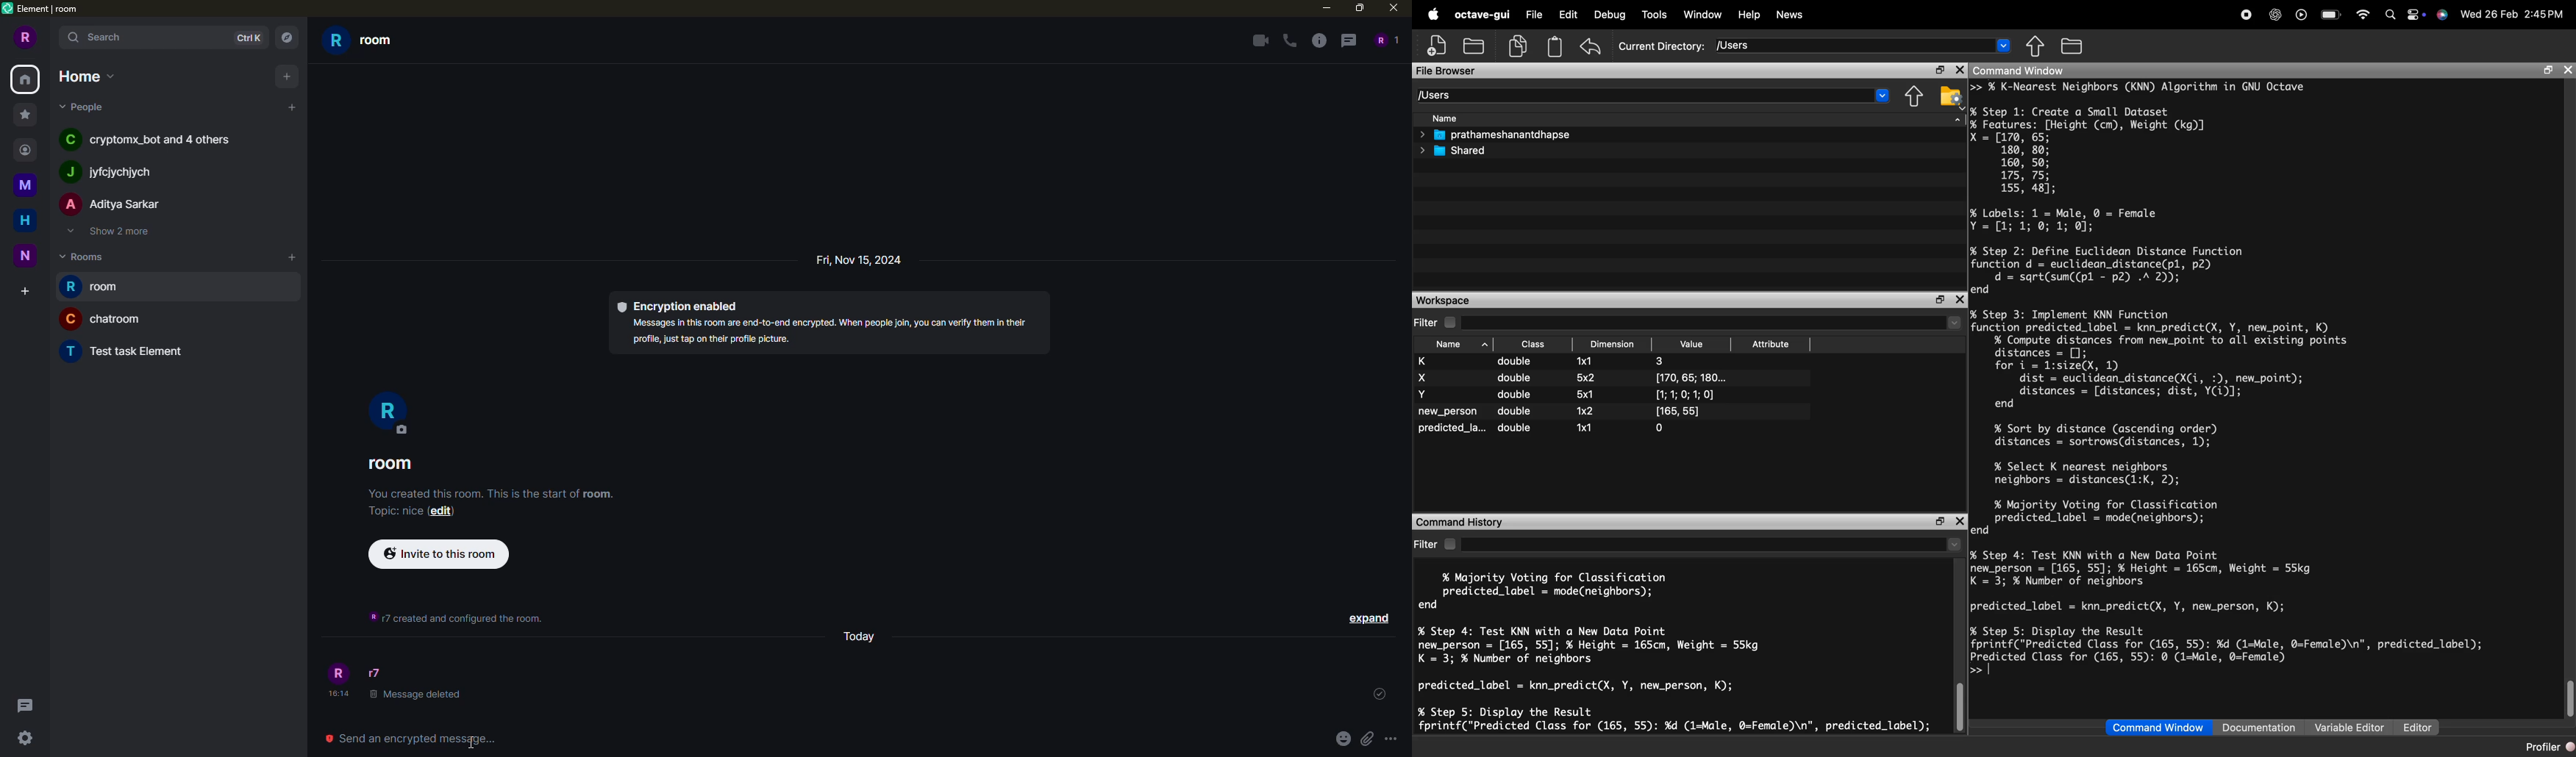 The width and height of the screenshot is (2576, 784). Describe the element at coordinates (1348, 40) in the screenshot. I see `threads` at that location.